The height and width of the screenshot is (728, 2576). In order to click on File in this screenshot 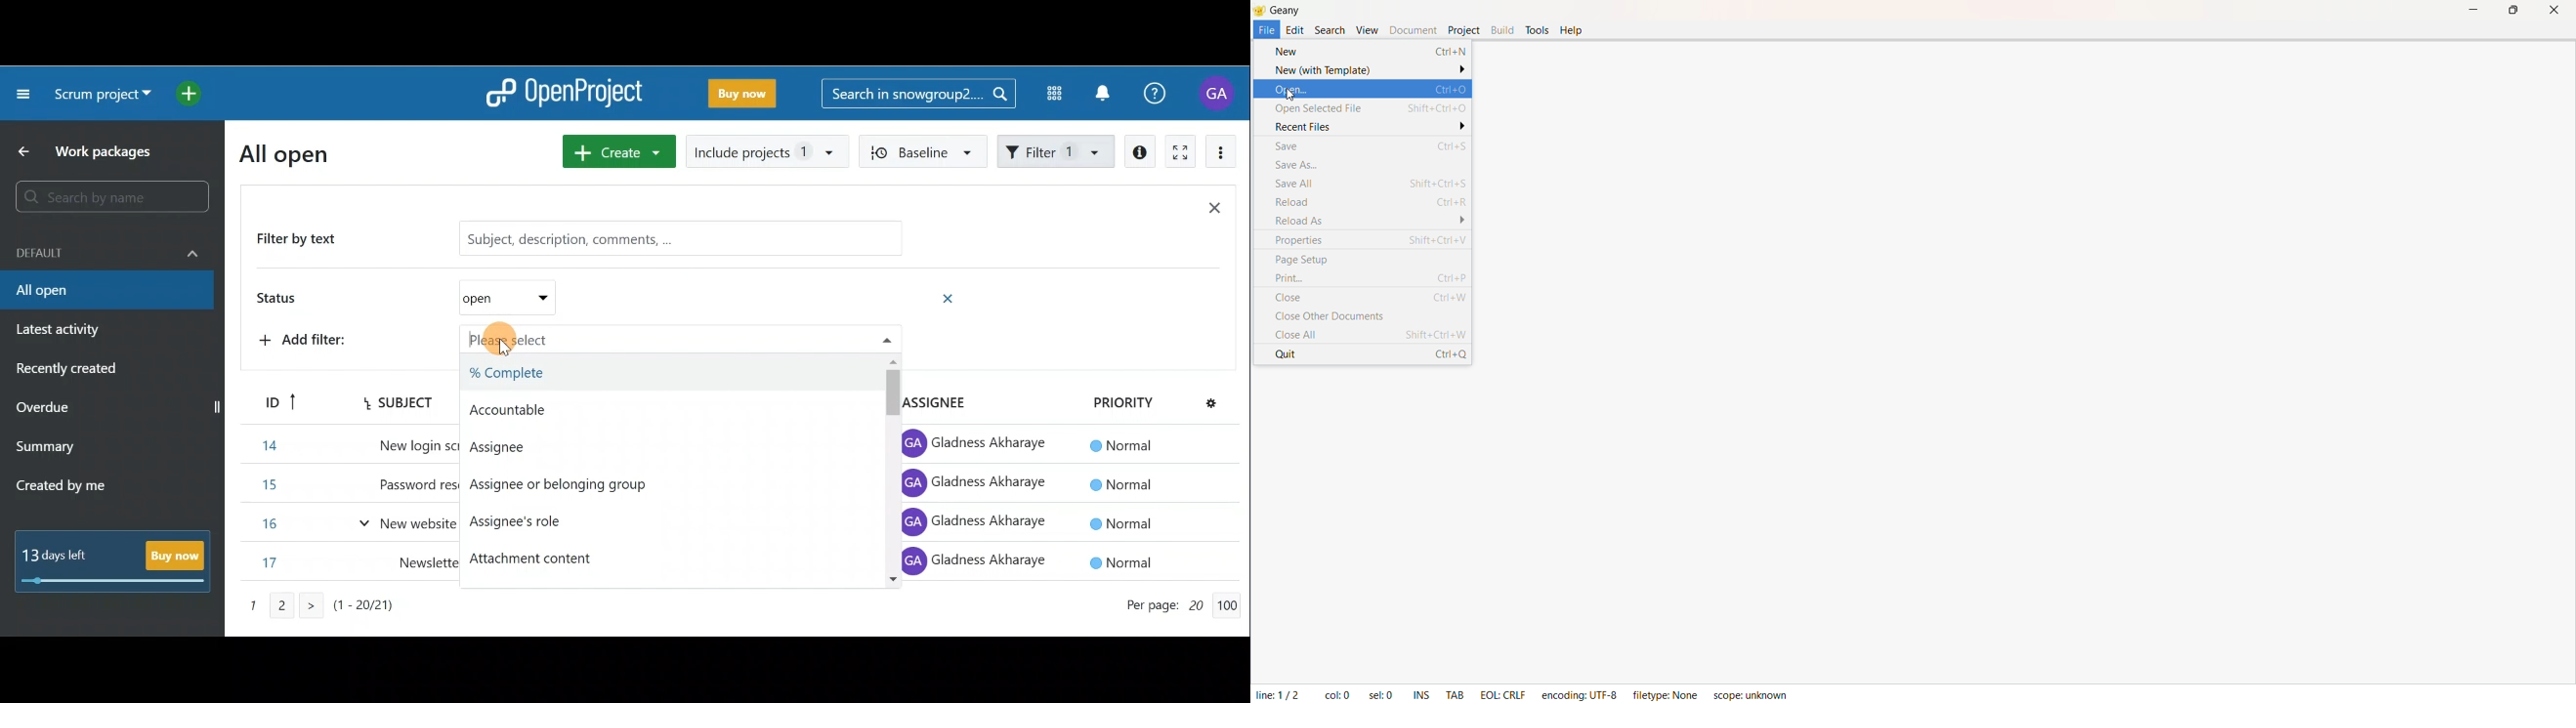, I will do `click(1265, 30)`.